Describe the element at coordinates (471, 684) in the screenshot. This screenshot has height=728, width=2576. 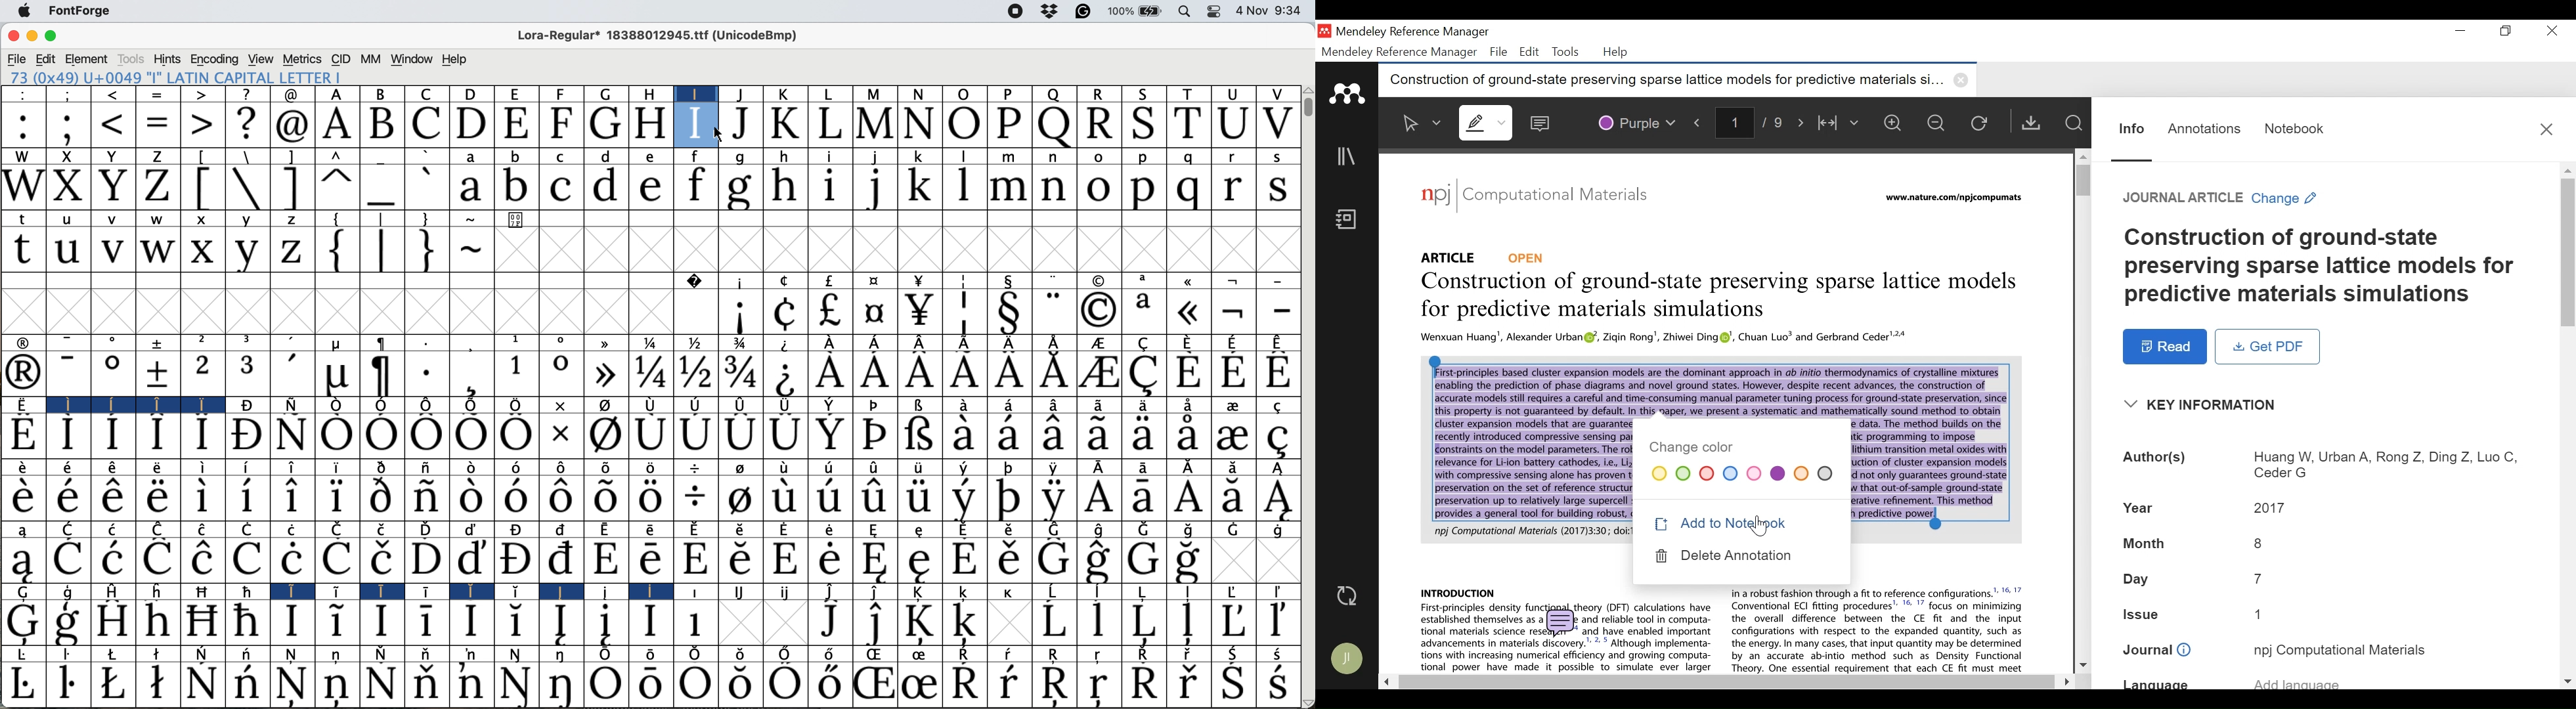
I see `Symbol` at that location.